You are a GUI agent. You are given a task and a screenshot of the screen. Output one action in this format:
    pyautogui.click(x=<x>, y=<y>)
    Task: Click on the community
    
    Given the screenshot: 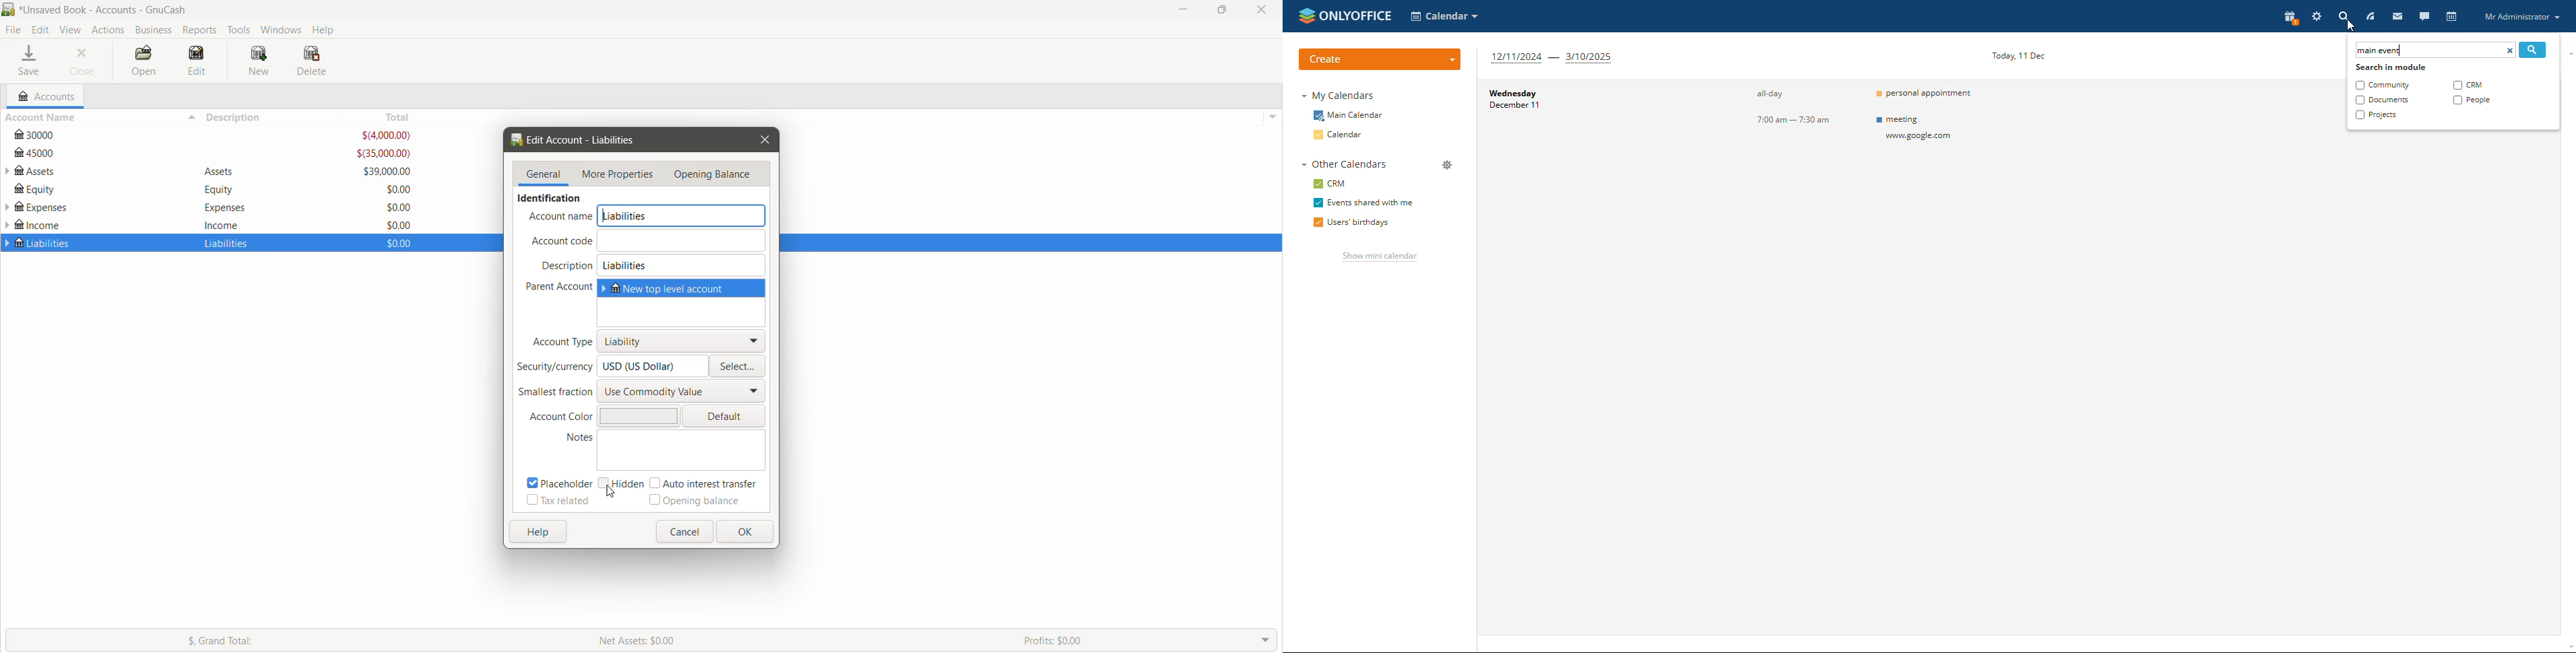 What is the action you would take?
    pyautogui.click(x=2381, y=85)
    